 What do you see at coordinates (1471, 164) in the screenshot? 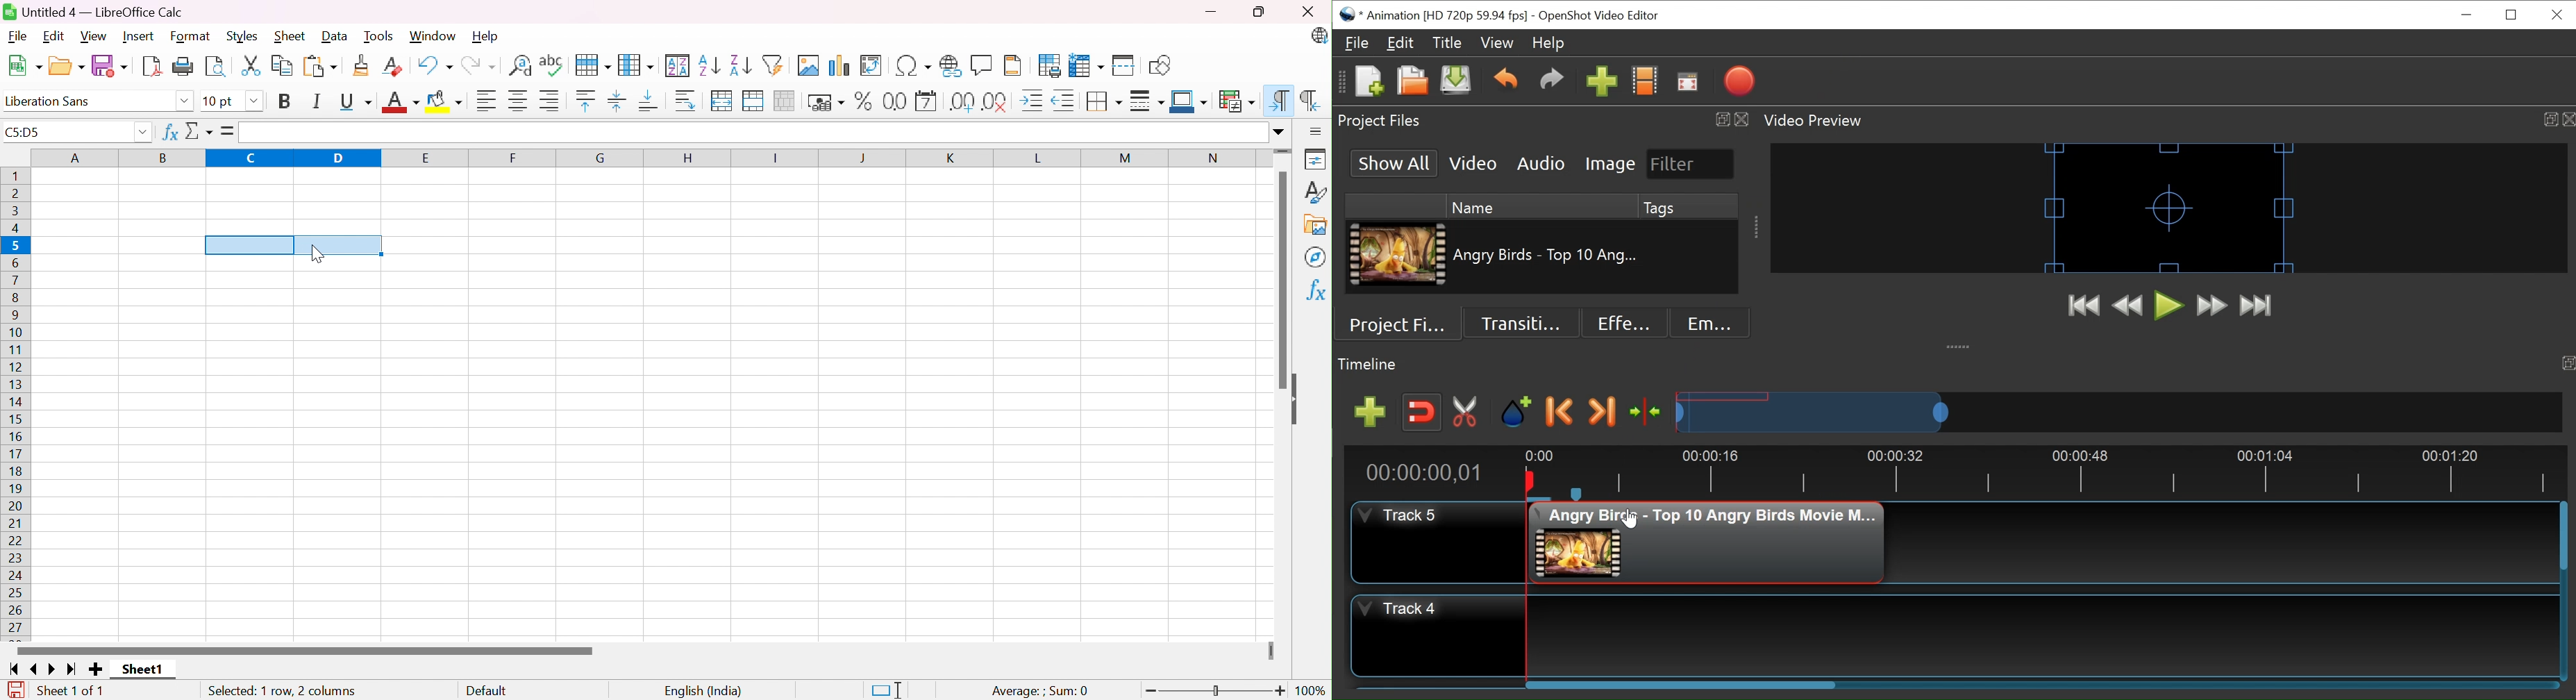
I see `Video` at bounding box center [1471, 164].